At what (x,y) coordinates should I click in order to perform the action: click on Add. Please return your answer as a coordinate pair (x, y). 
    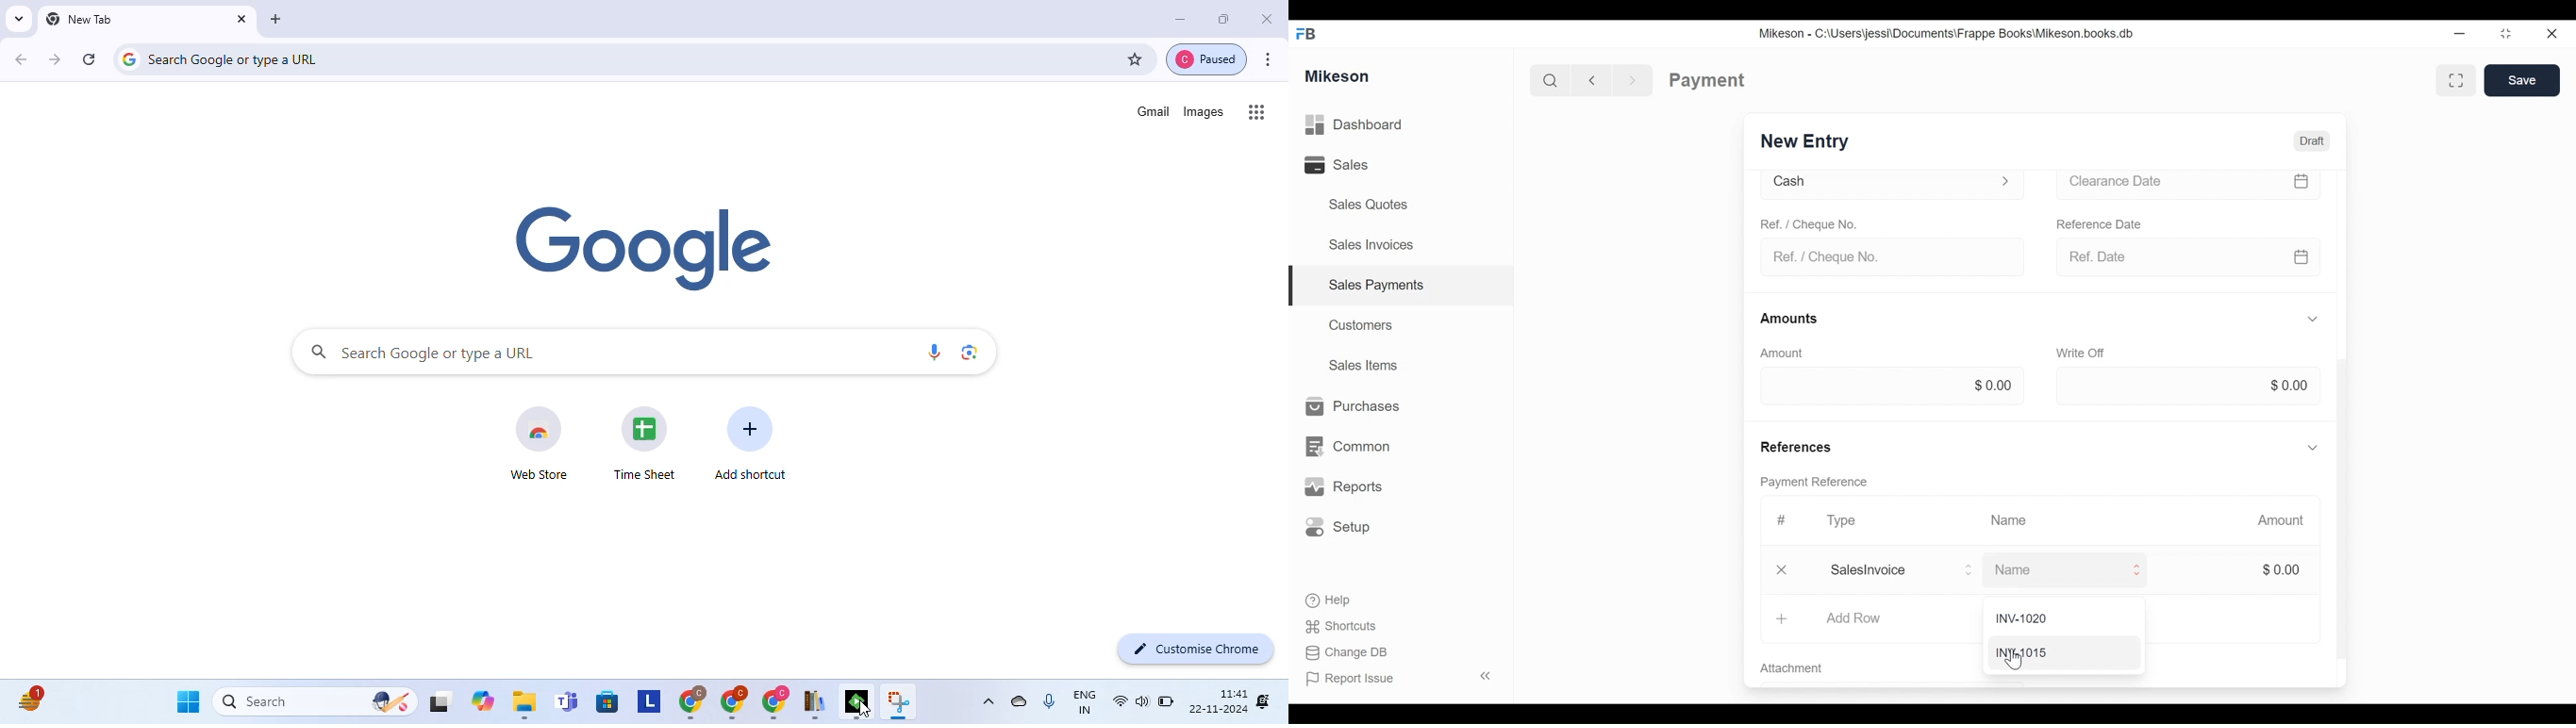
    Looking at the image, I should click on (1783, 617).